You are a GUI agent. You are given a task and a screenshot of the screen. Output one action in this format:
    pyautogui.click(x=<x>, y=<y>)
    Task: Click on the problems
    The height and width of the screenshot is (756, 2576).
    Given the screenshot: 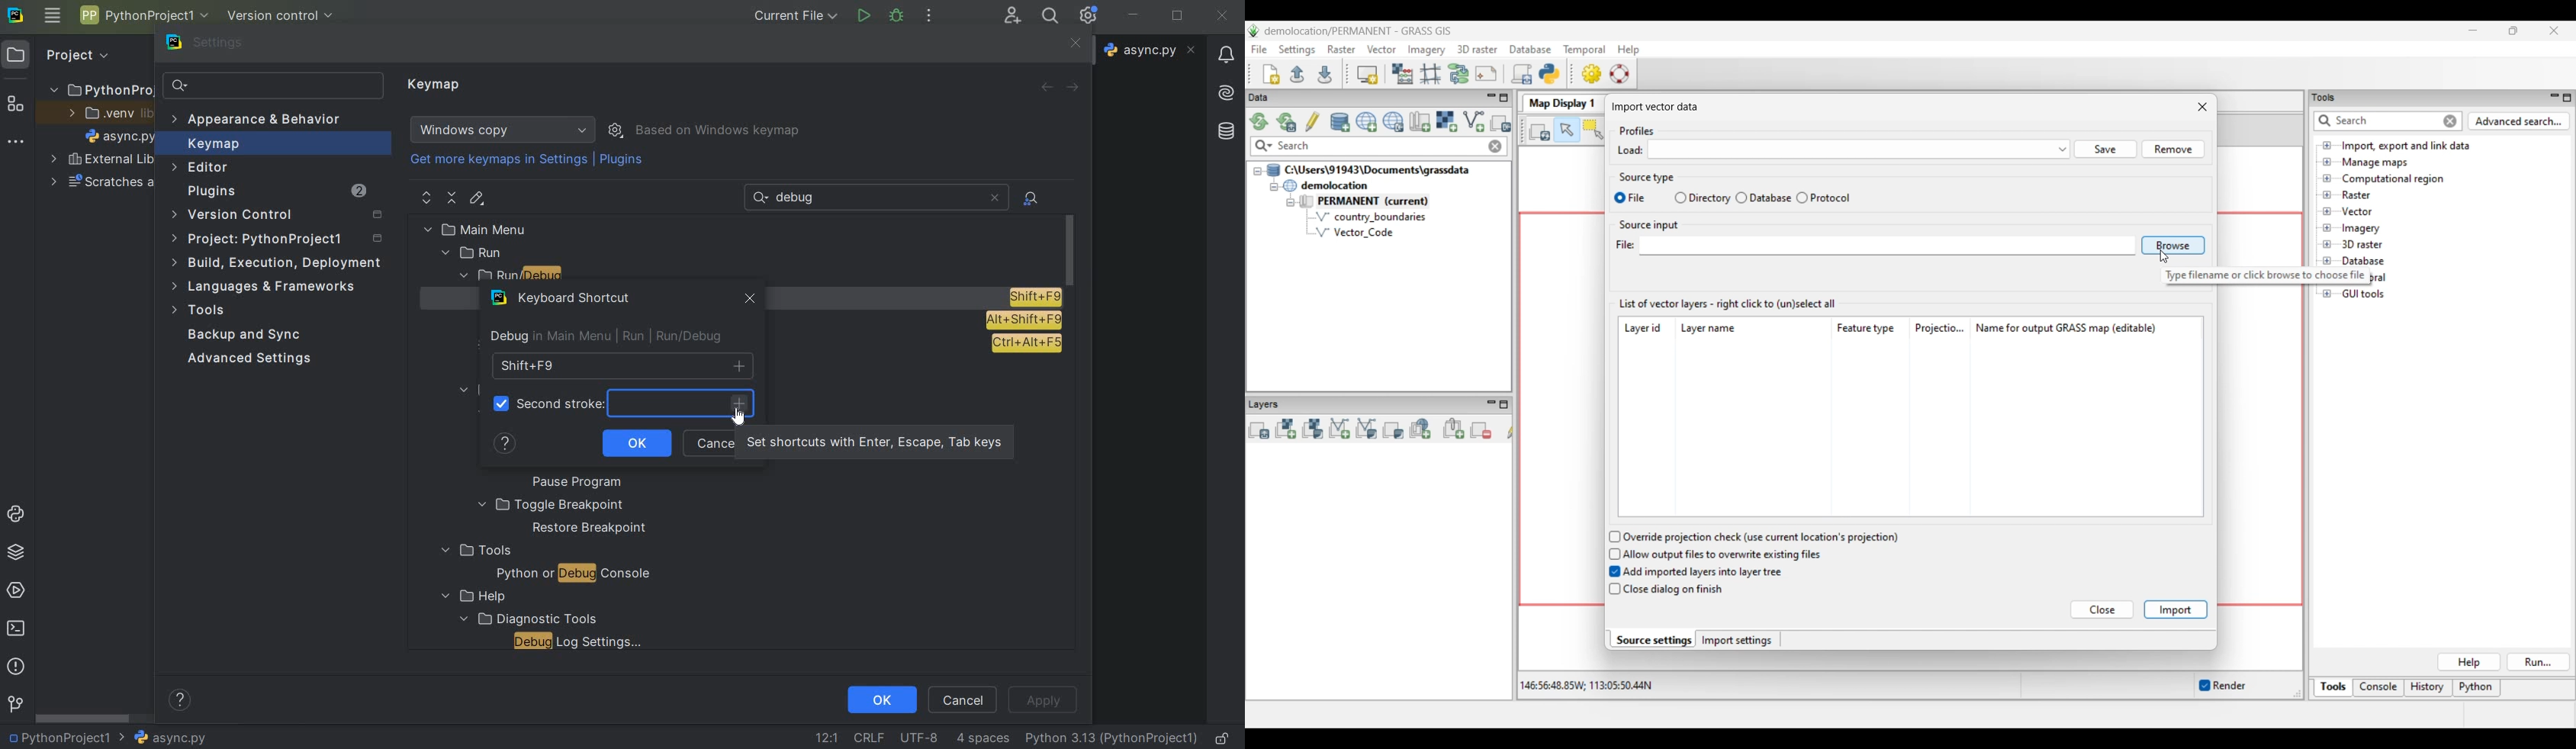 What is the action you would take?
    pyautogui.click(x=14, y=665)
    